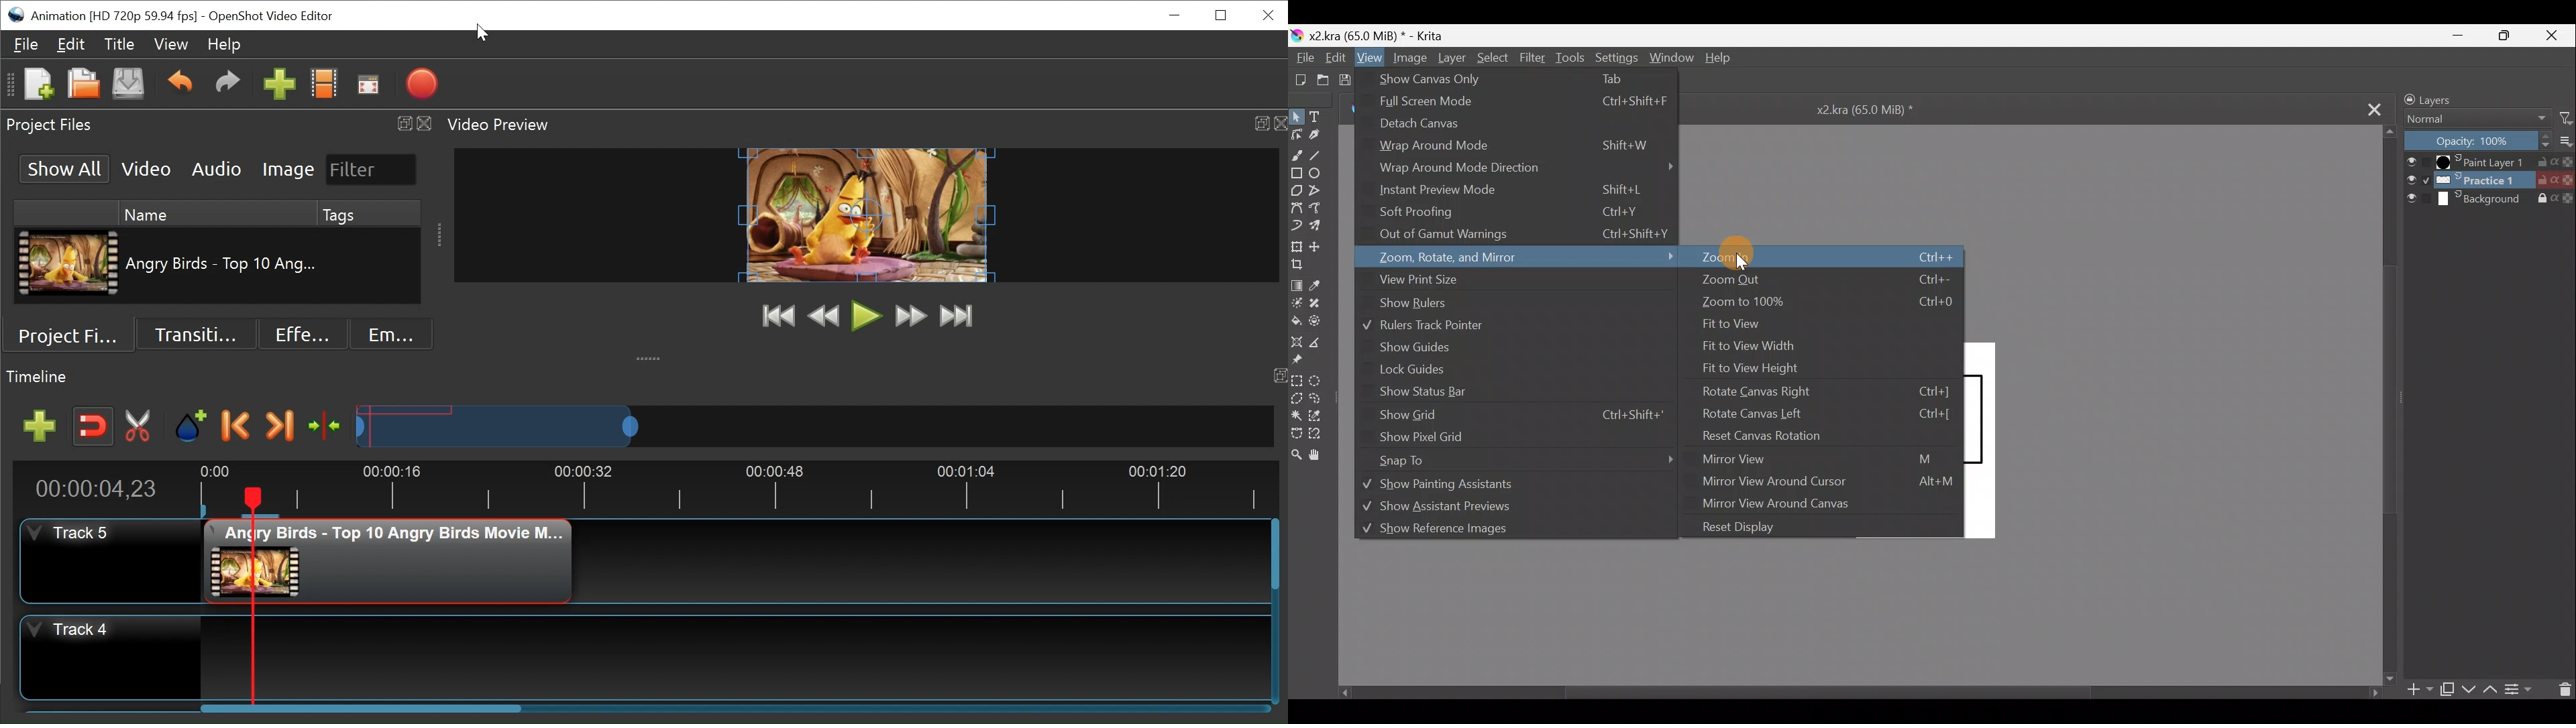 The height and width of the screenshot is (728, 2576). Describe the element at coordinates (26, 44) in the screenshot. I see `File` at that location.